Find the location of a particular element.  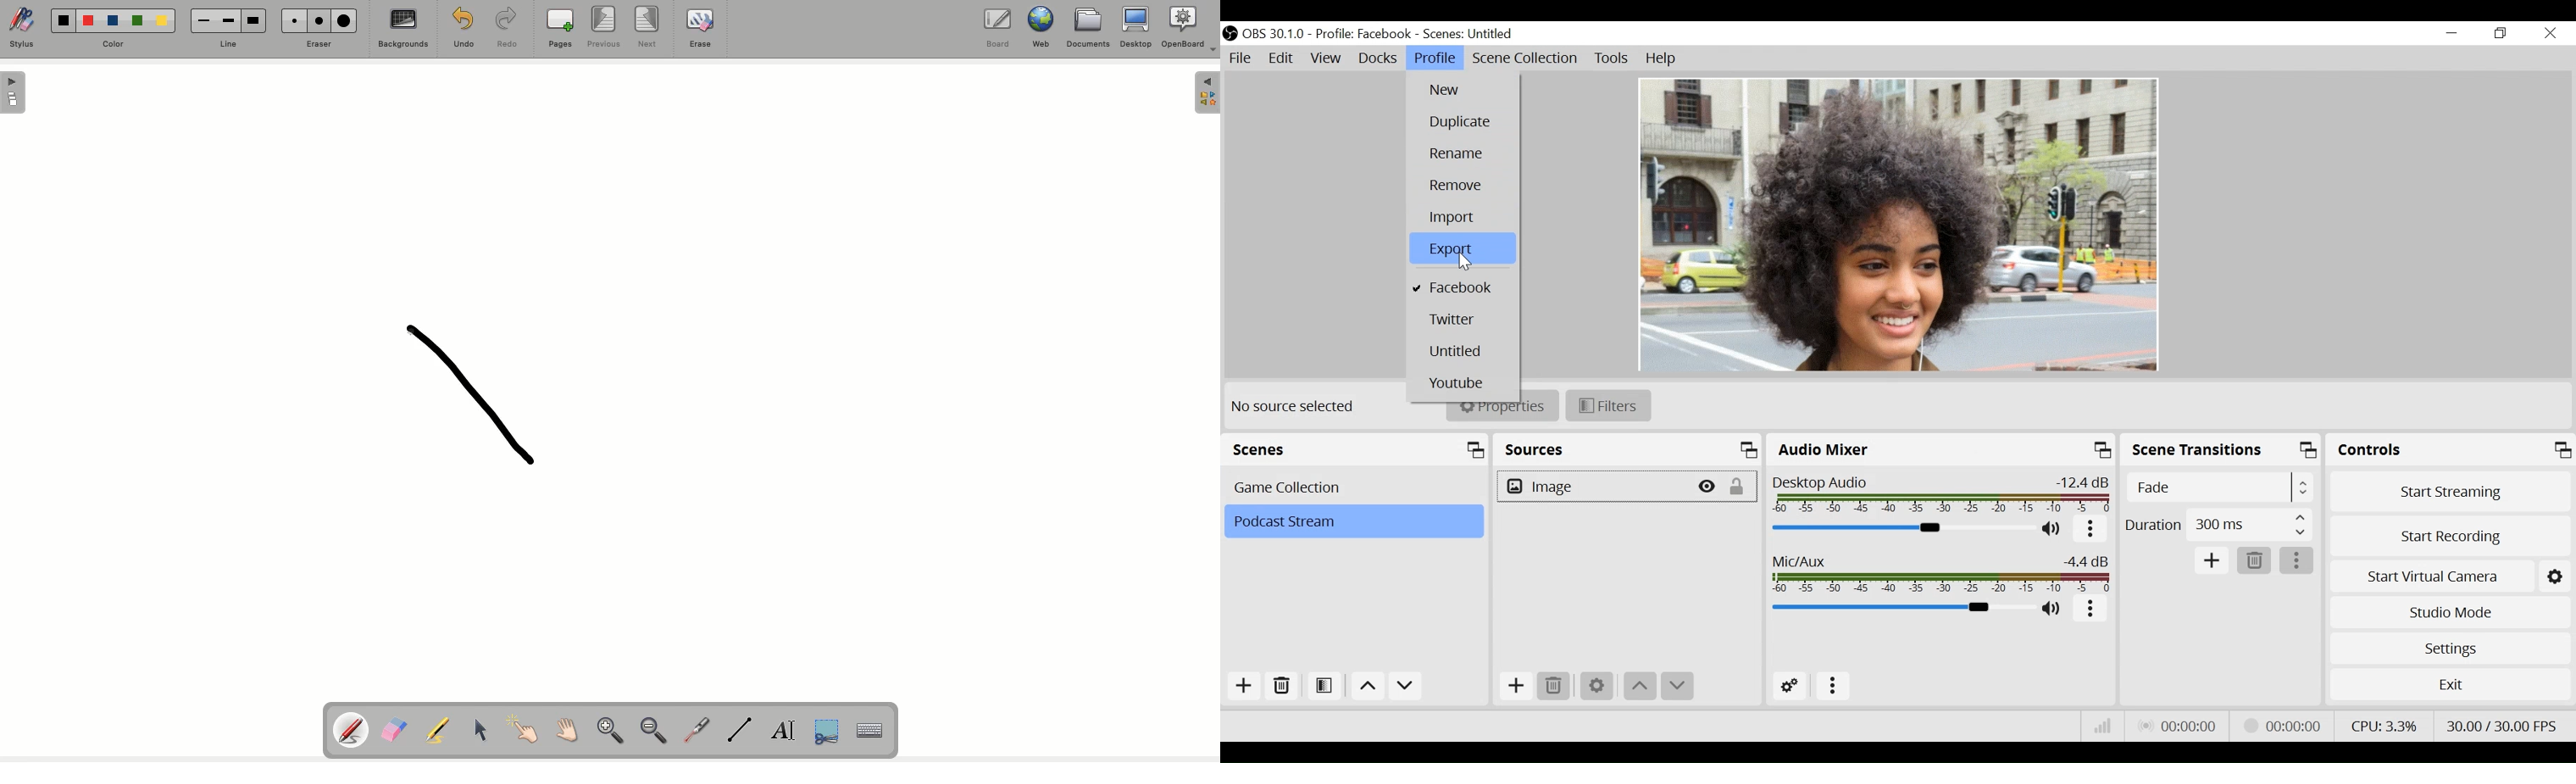

Scene  is located at coordinates (1352, 522).